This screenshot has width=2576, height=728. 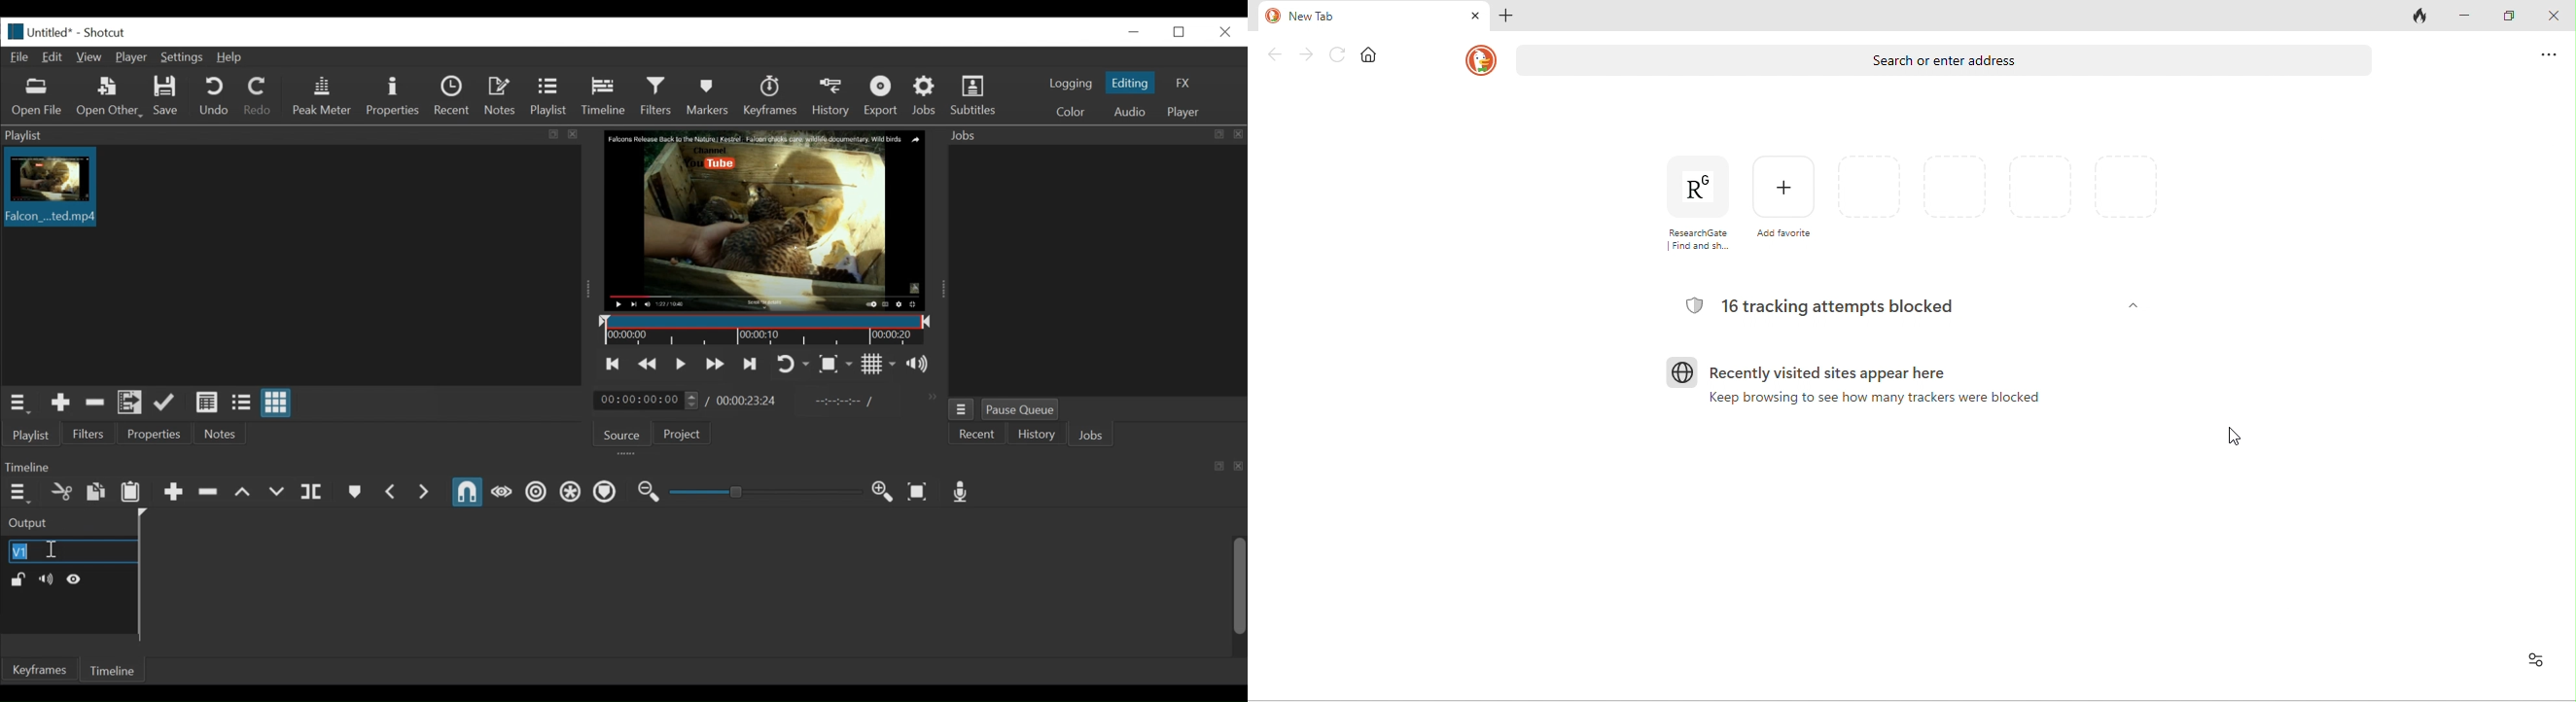 I want to click on Player, so click(x=131, y=58).